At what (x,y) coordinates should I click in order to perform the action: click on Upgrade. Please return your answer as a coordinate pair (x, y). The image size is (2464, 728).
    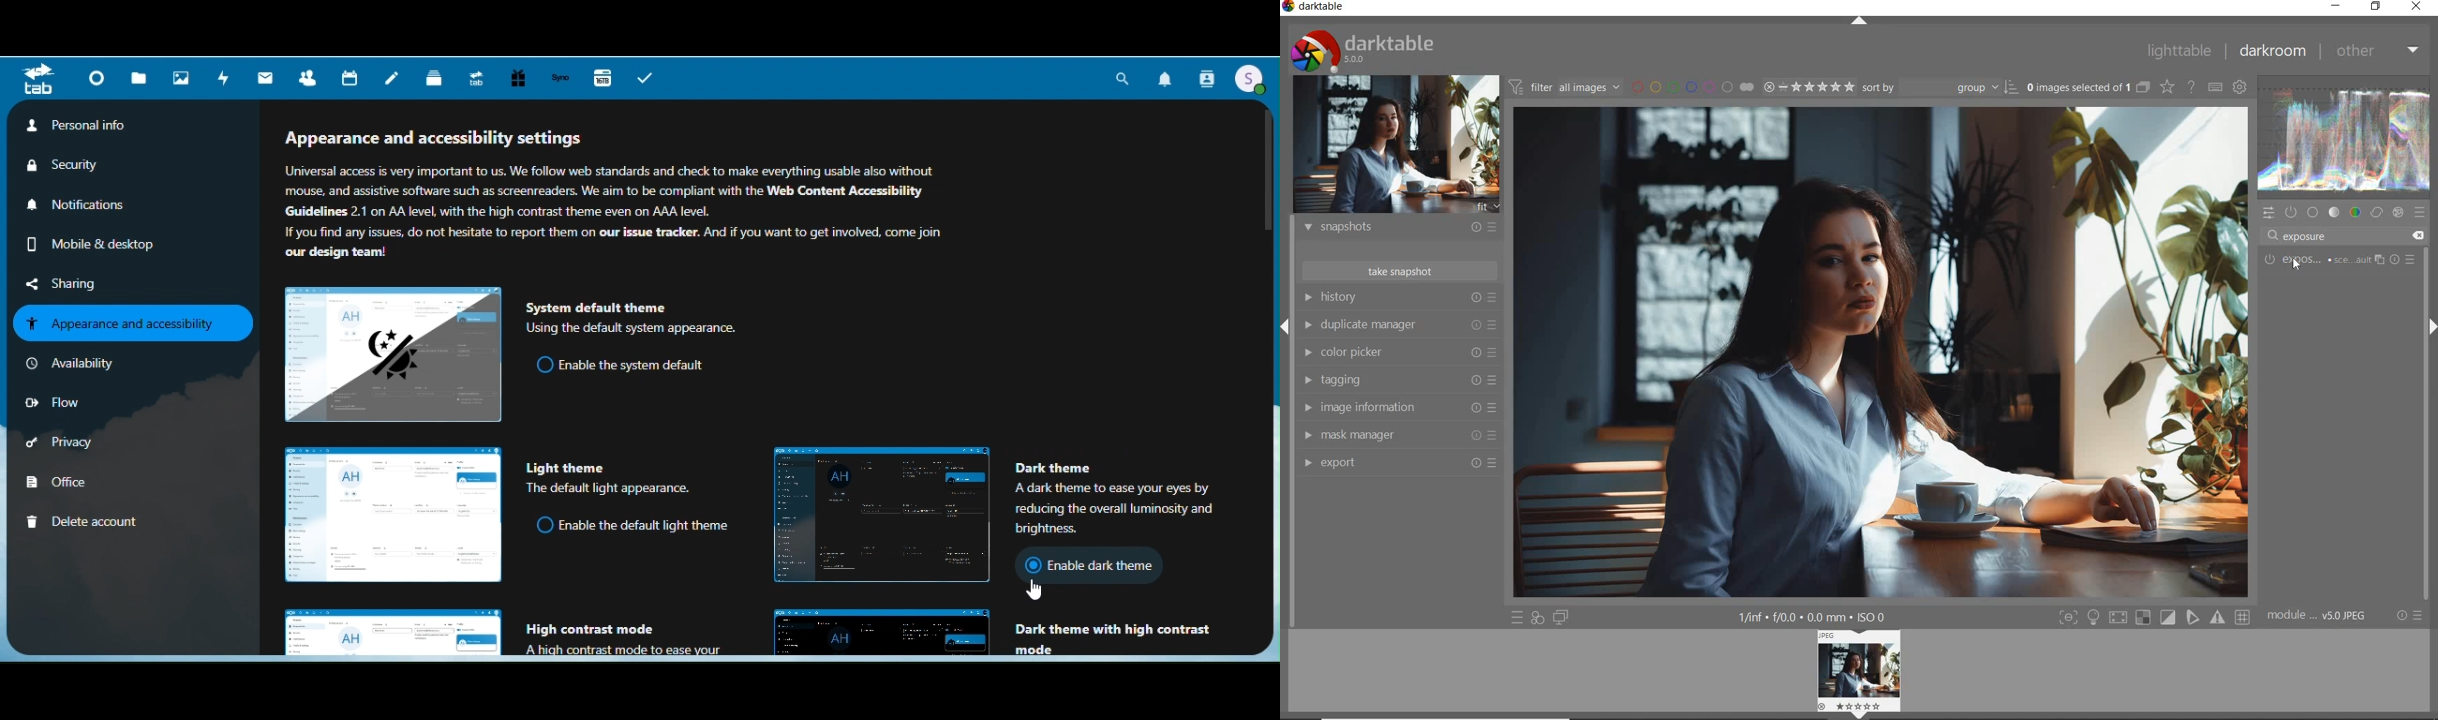
    Looking at the image, I should click on (480, 79).